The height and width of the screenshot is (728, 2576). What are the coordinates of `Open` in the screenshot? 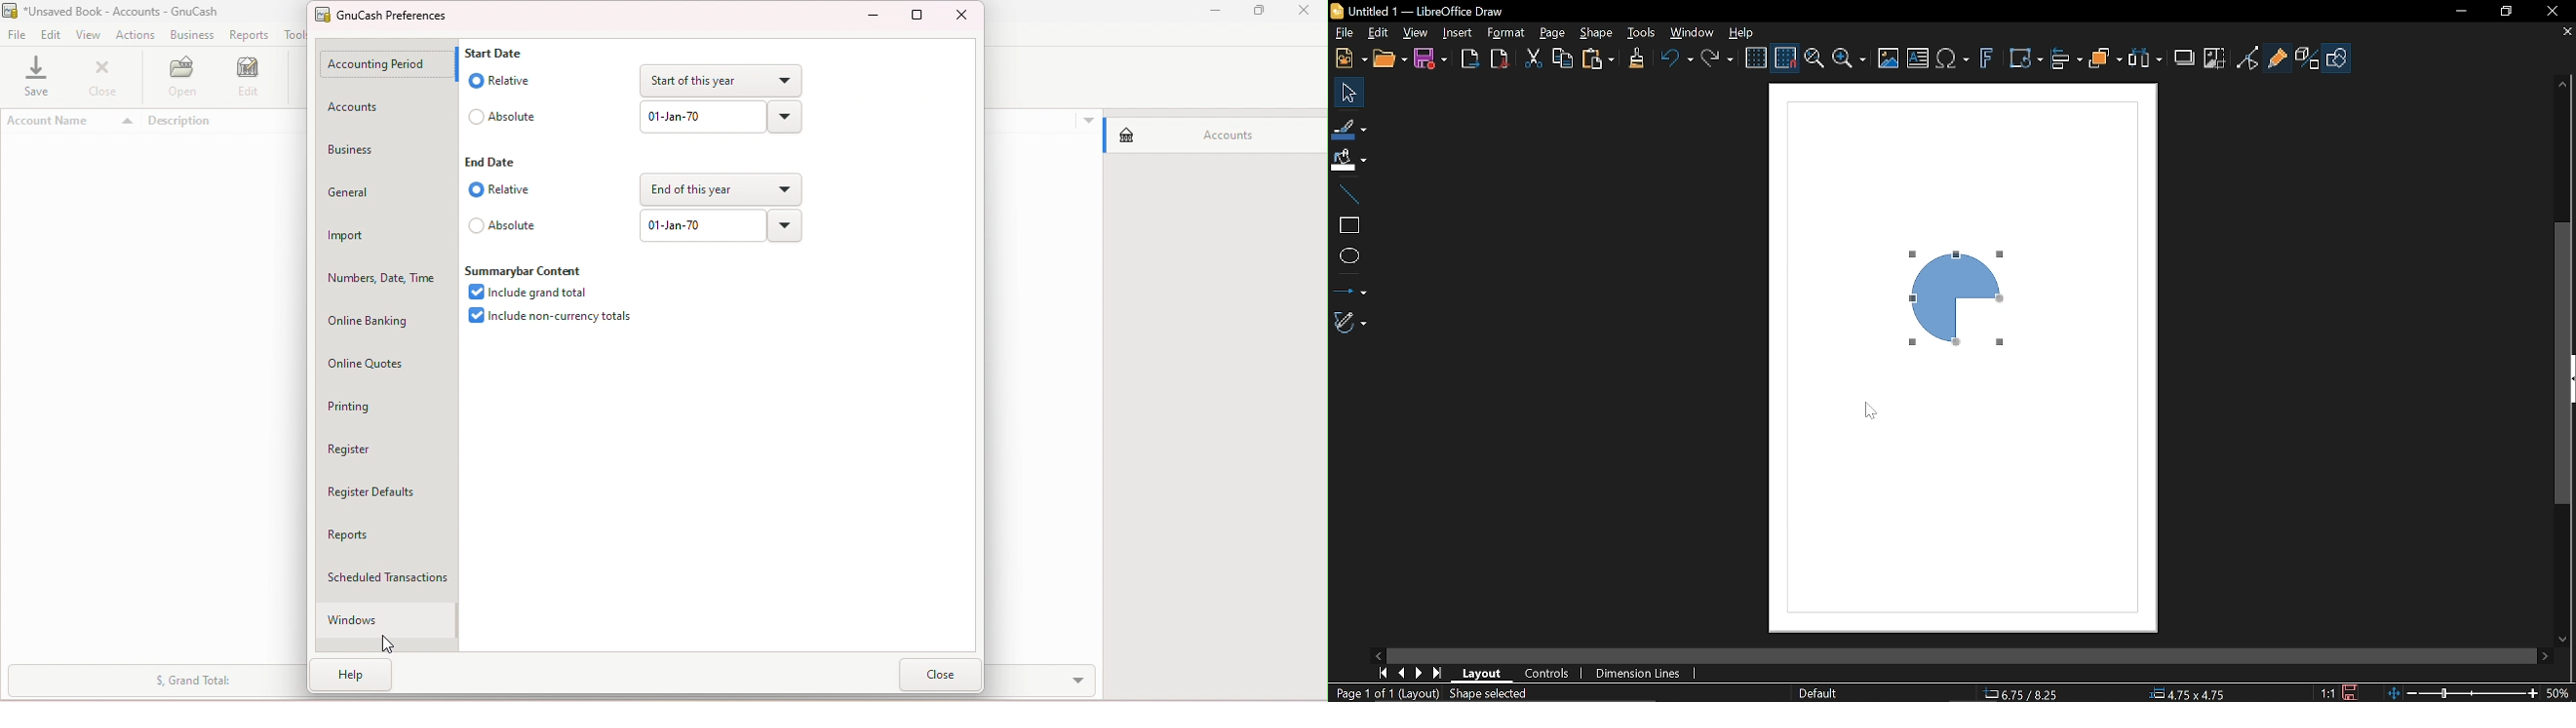 It's located at (1390, 59).